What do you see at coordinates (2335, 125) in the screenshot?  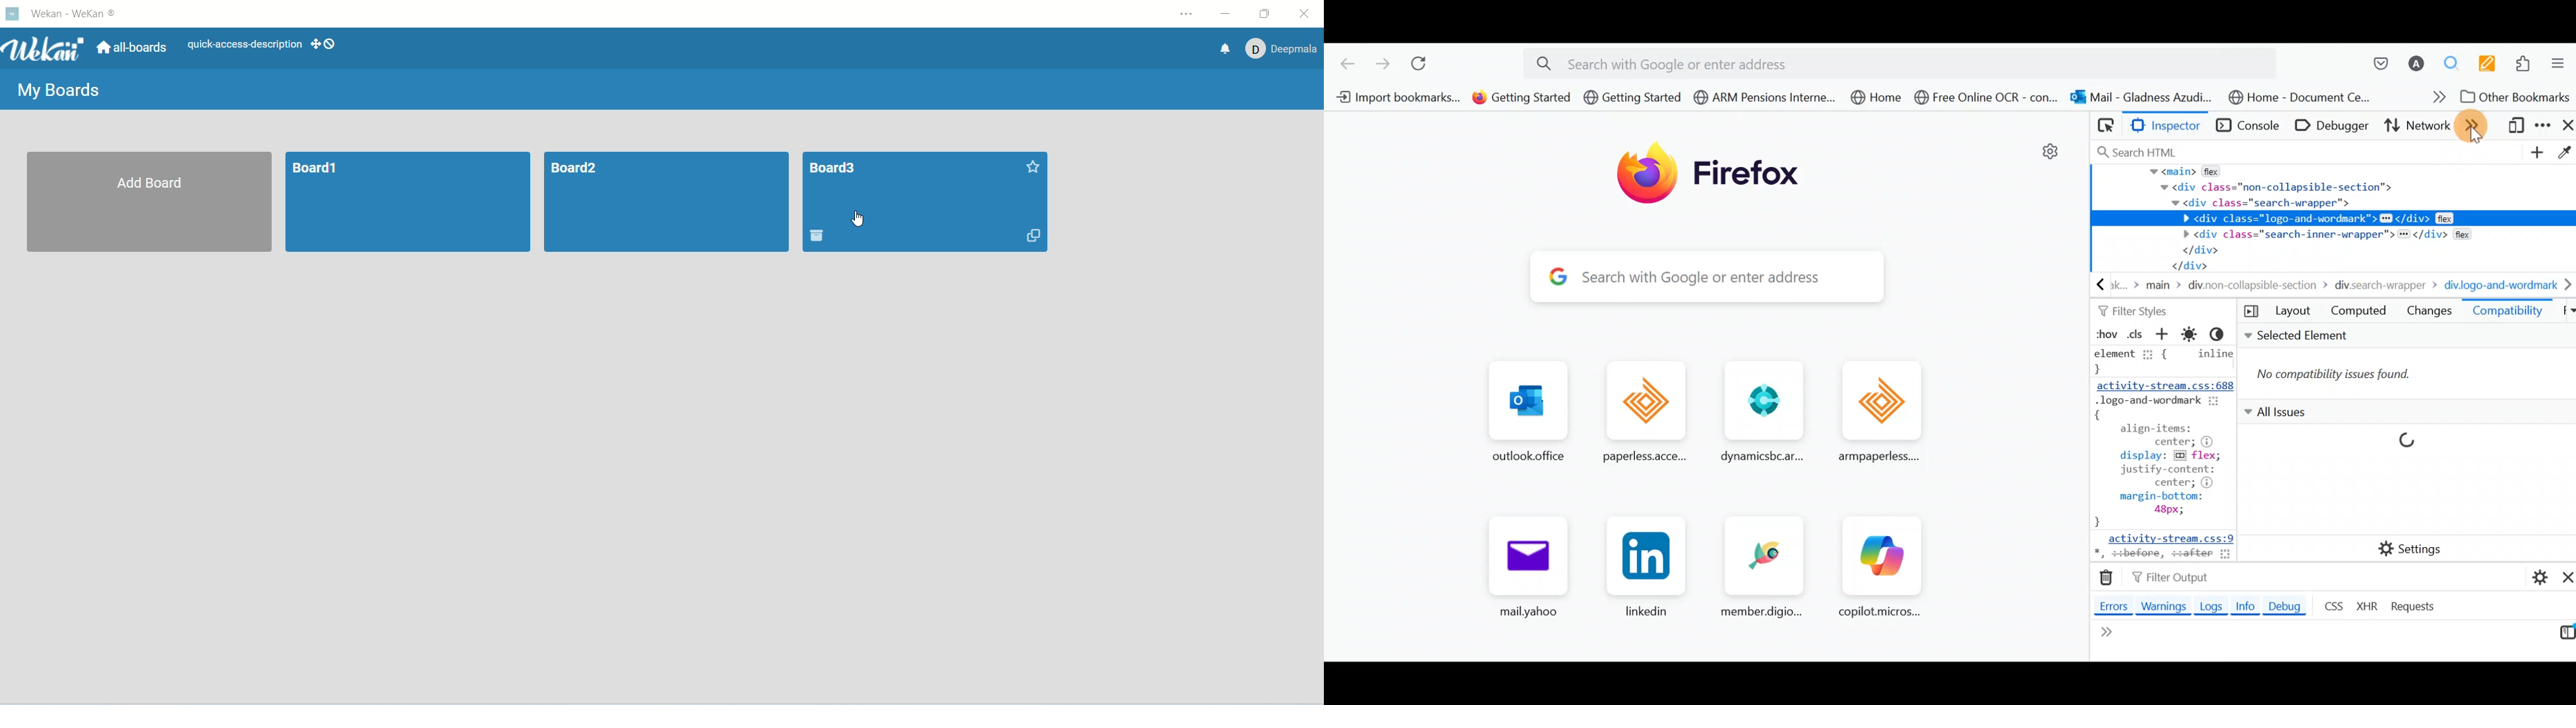 I see `Debugger` at bounding box center [2335, 125].